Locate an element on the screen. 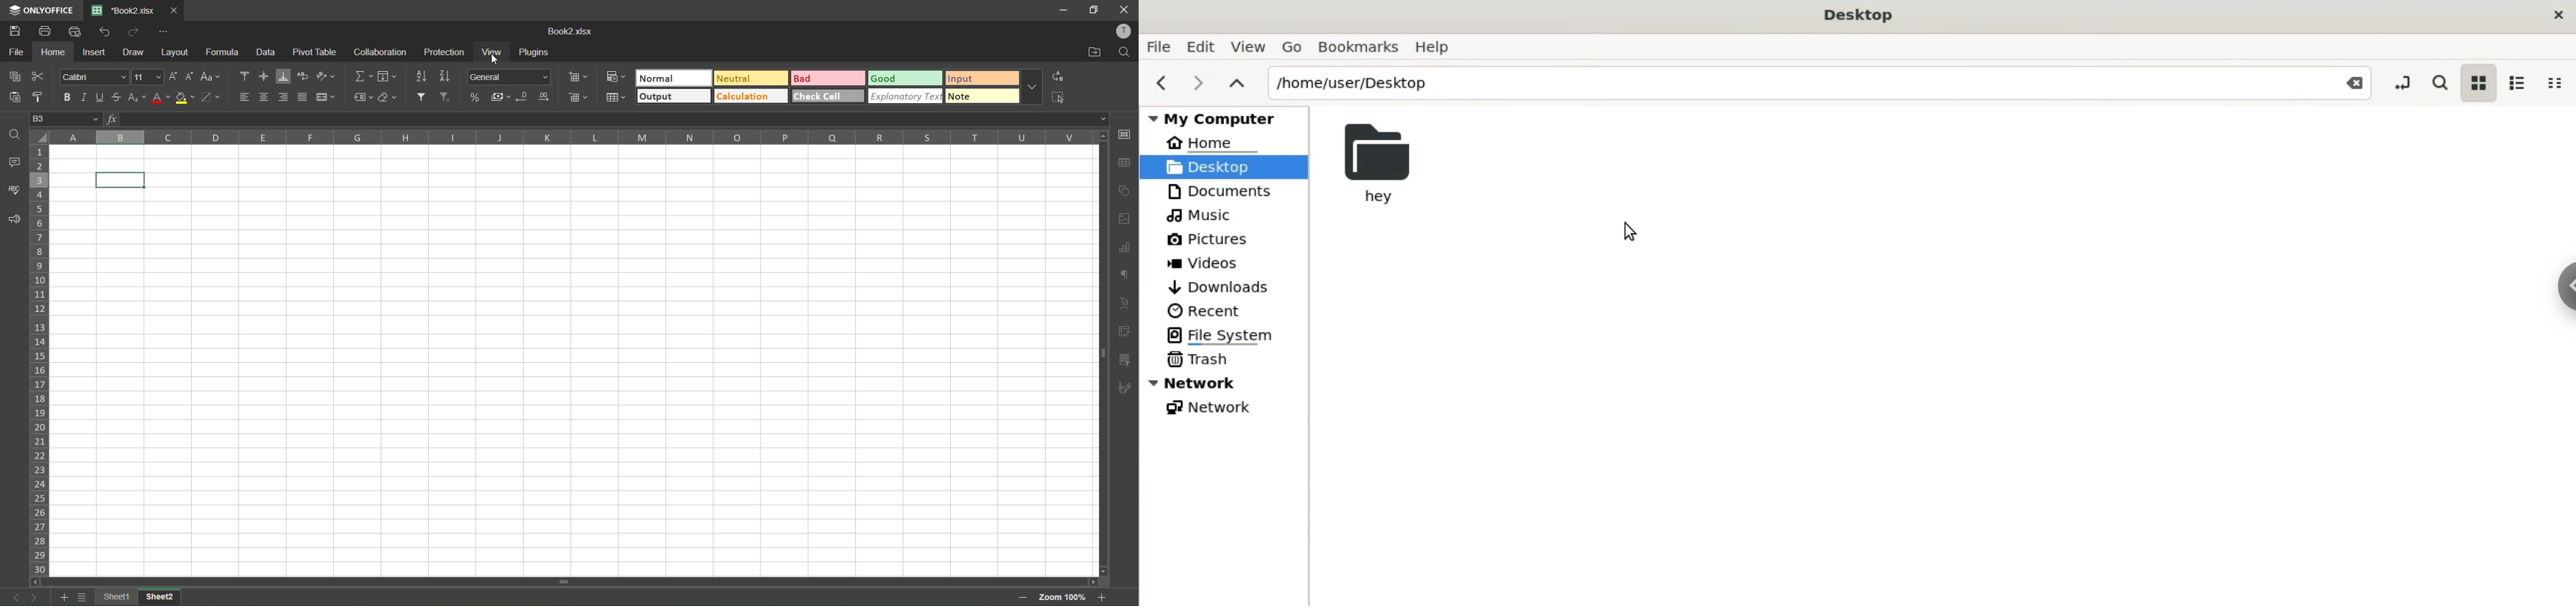 The width and height of the screenshot is (2576, 616). scrollbar is located at coordinates (1103, 355).